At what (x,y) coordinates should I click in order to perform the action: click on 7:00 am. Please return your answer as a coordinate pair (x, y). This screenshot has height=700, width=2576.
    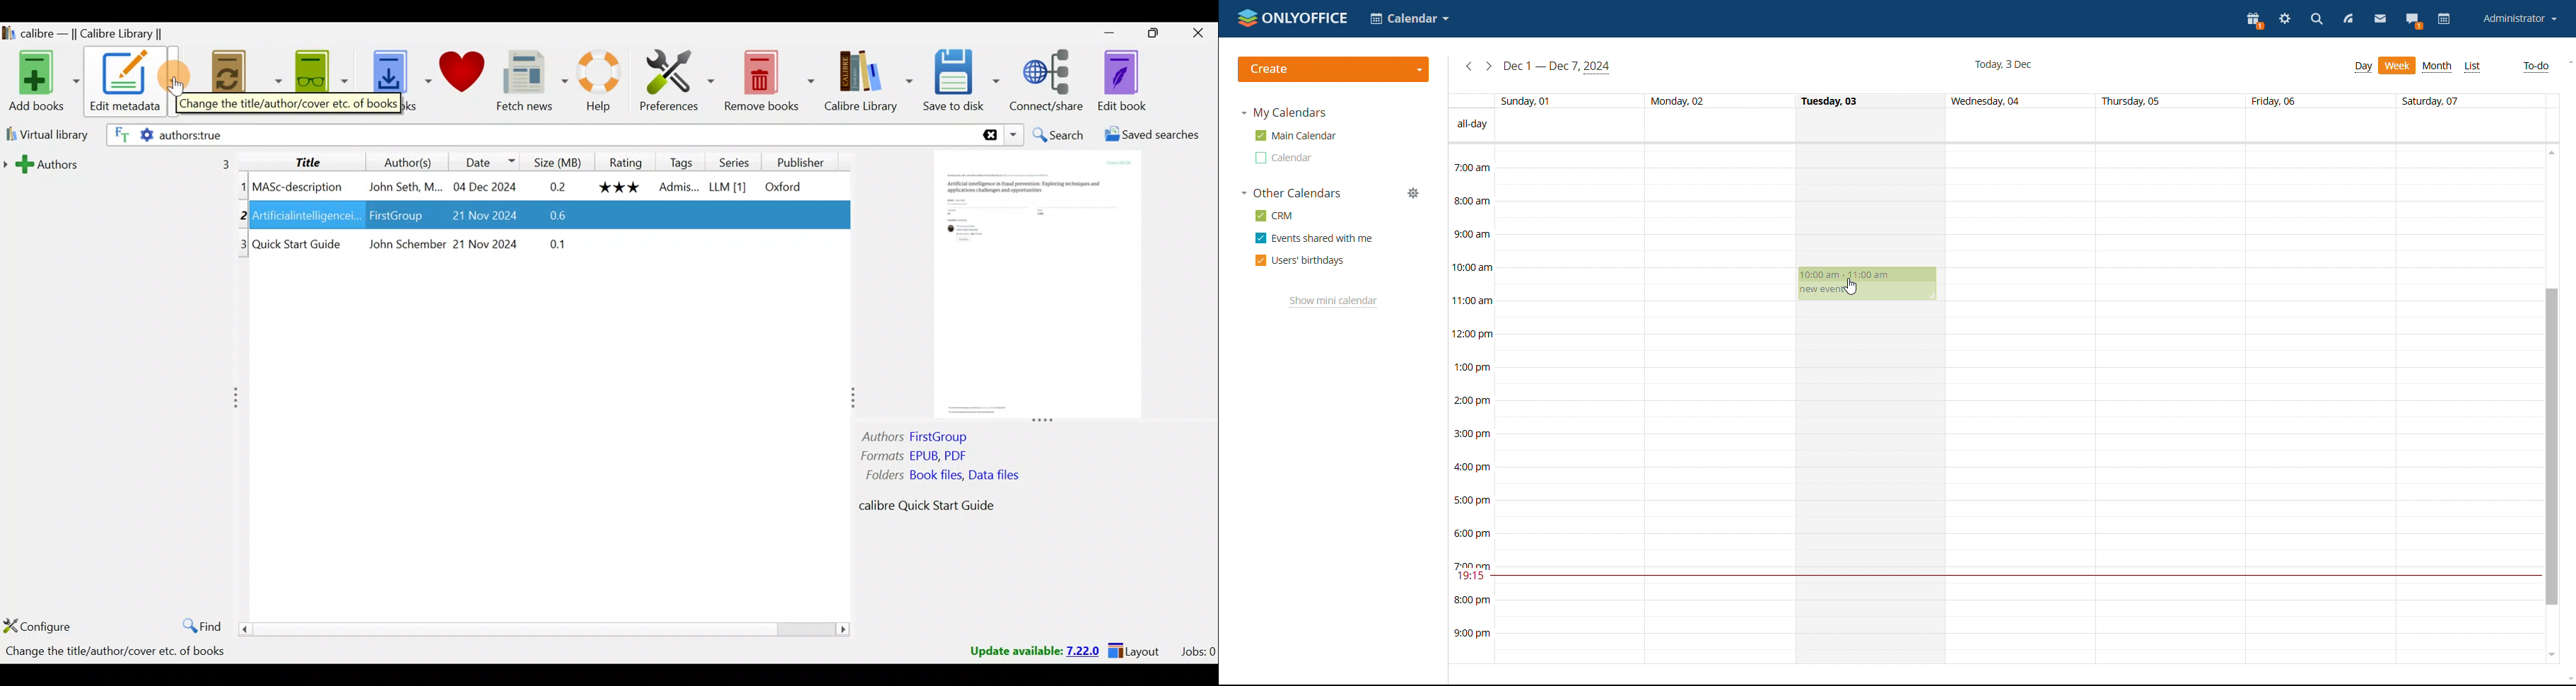
    Looking at the image, I should click on (1472, 167).